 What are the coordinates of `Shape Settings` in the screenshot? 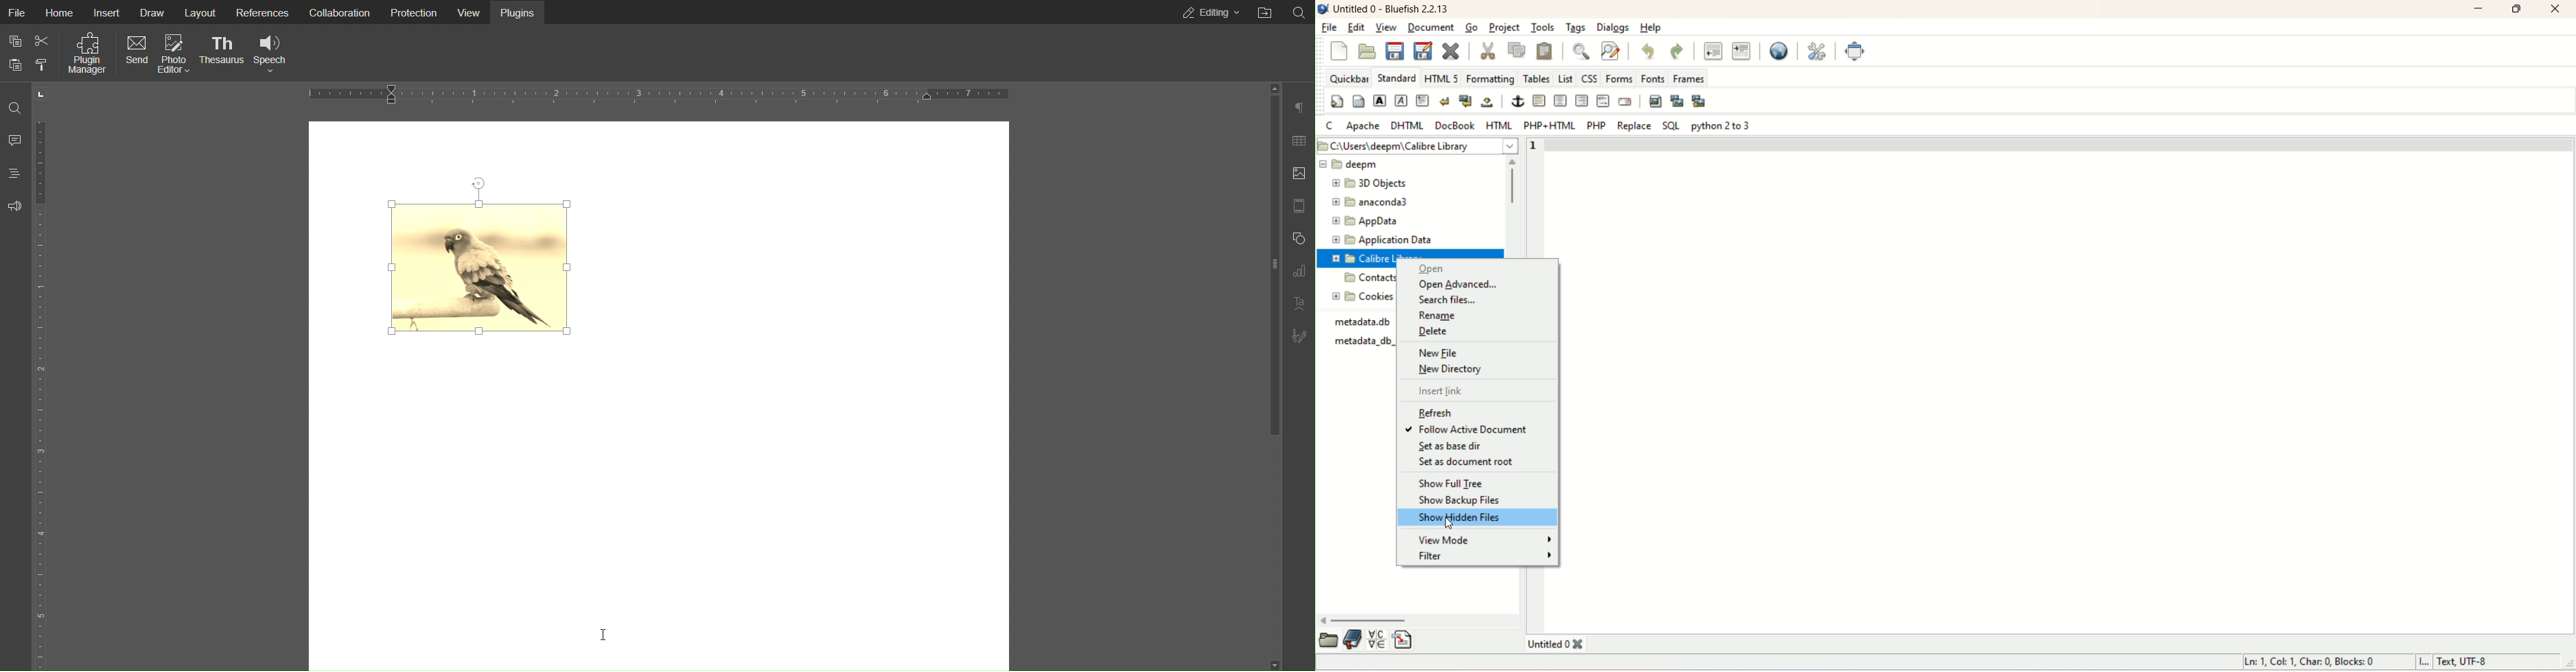 It's located at (1300, 239).